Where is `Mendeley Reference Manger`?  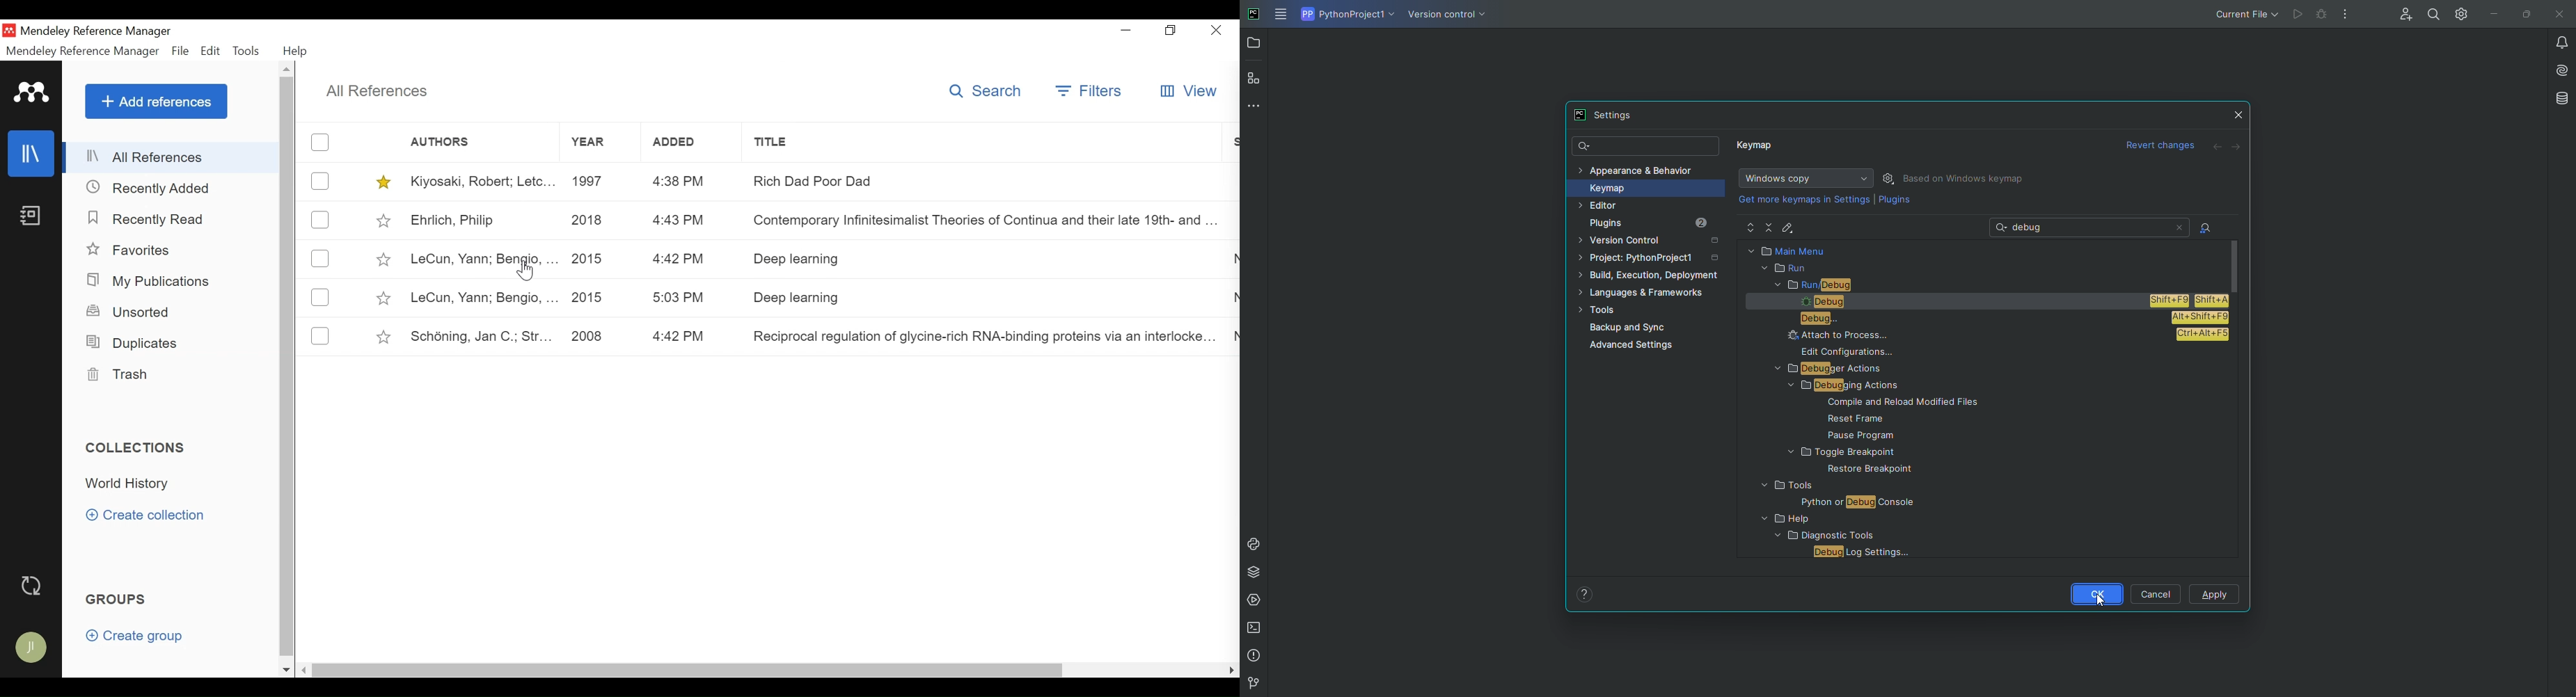 Mendeley Reference Manger is located at coordinates (104, 31).